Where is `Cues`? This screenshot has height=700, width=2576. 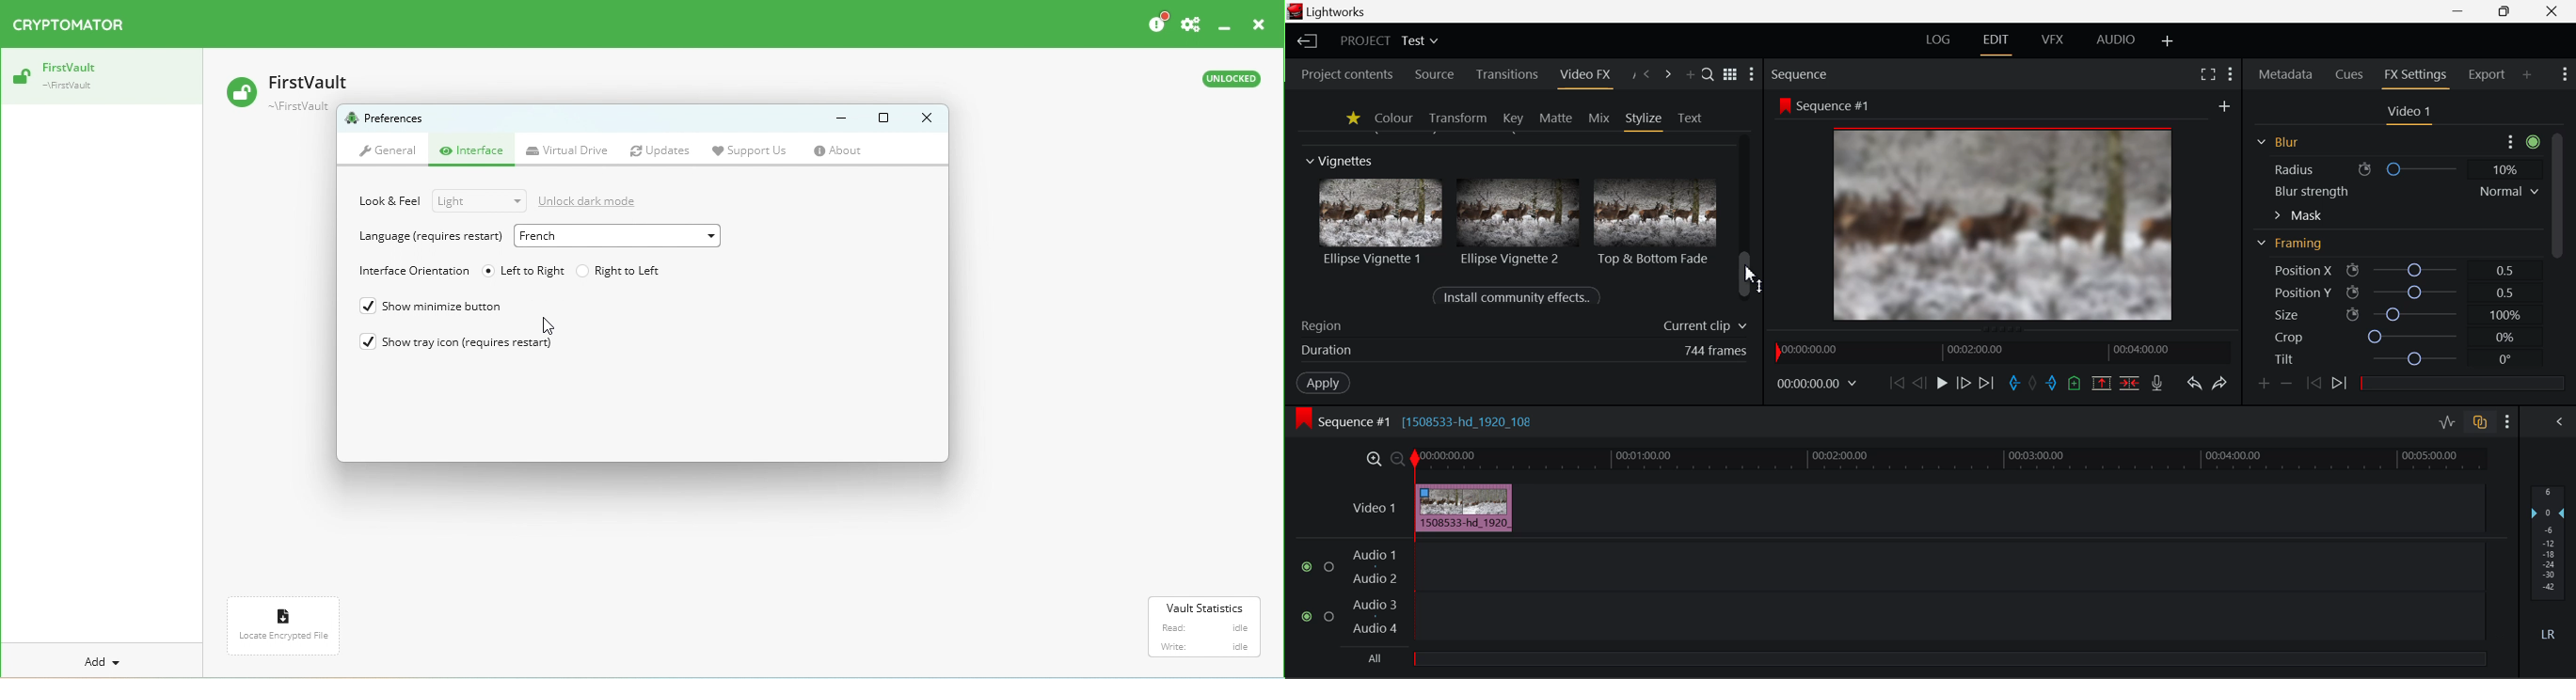 Cues is located at coordinates (2352, 75).